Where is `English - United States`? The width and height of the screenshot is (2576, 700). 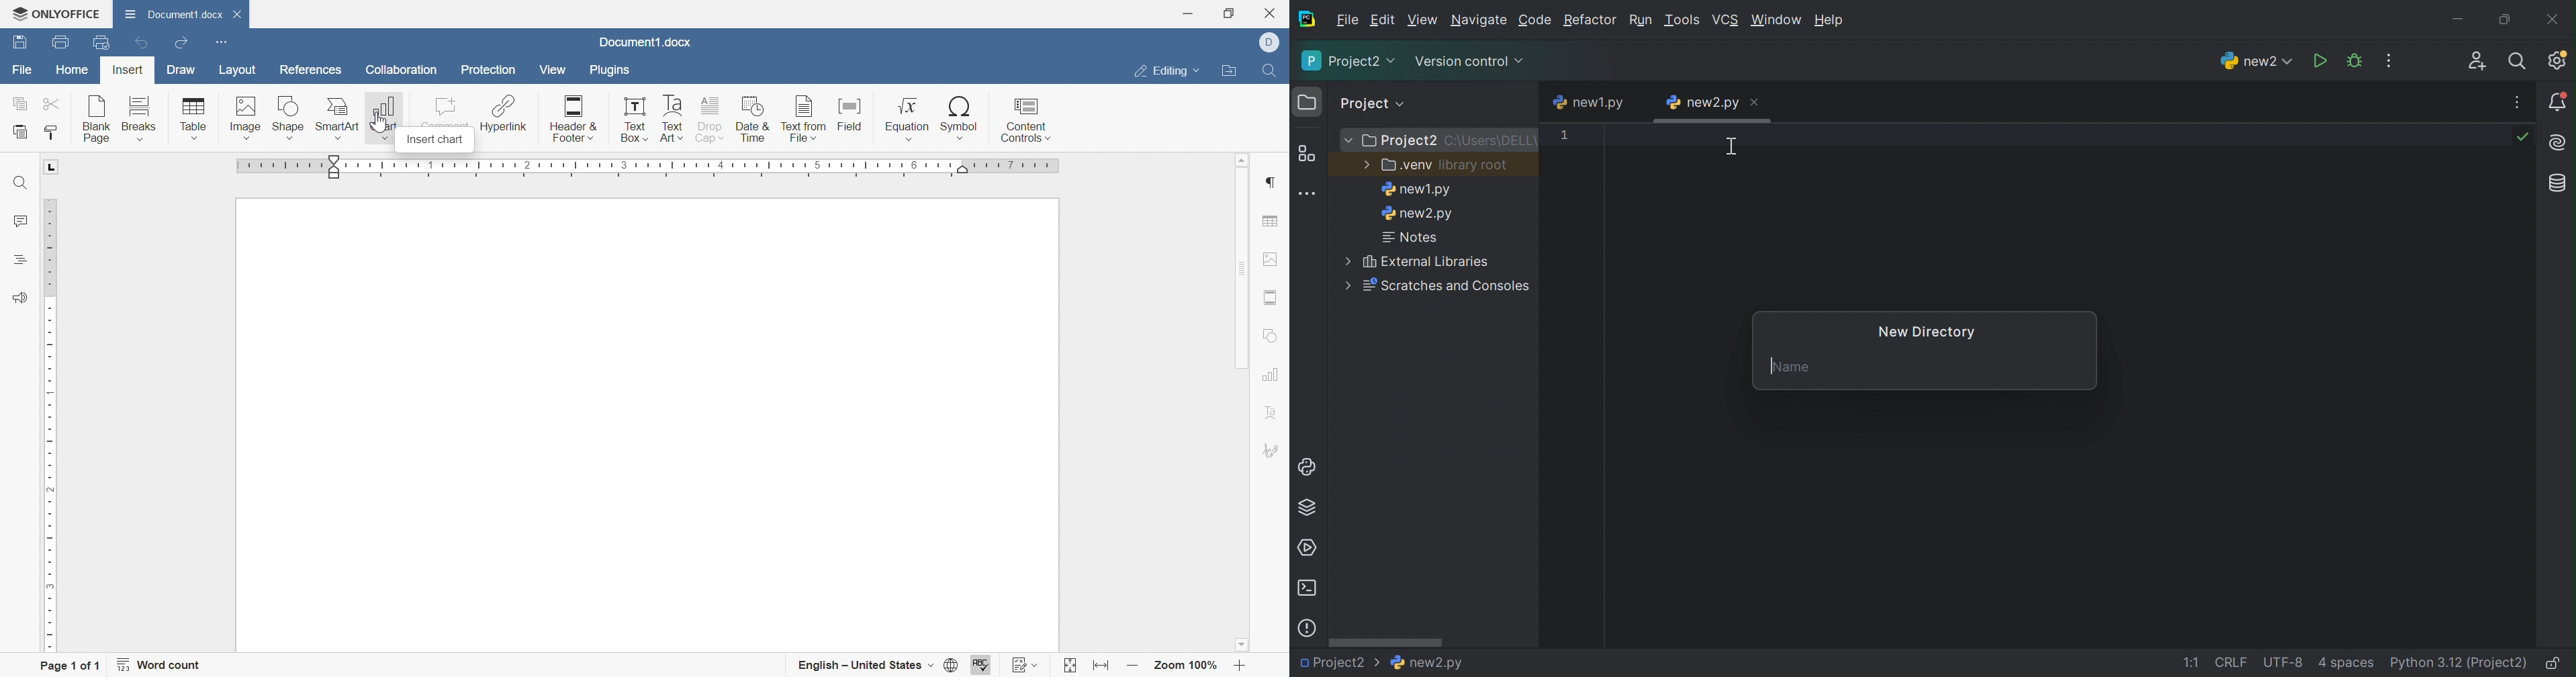
English - United States is located at coordinates (854, 662).